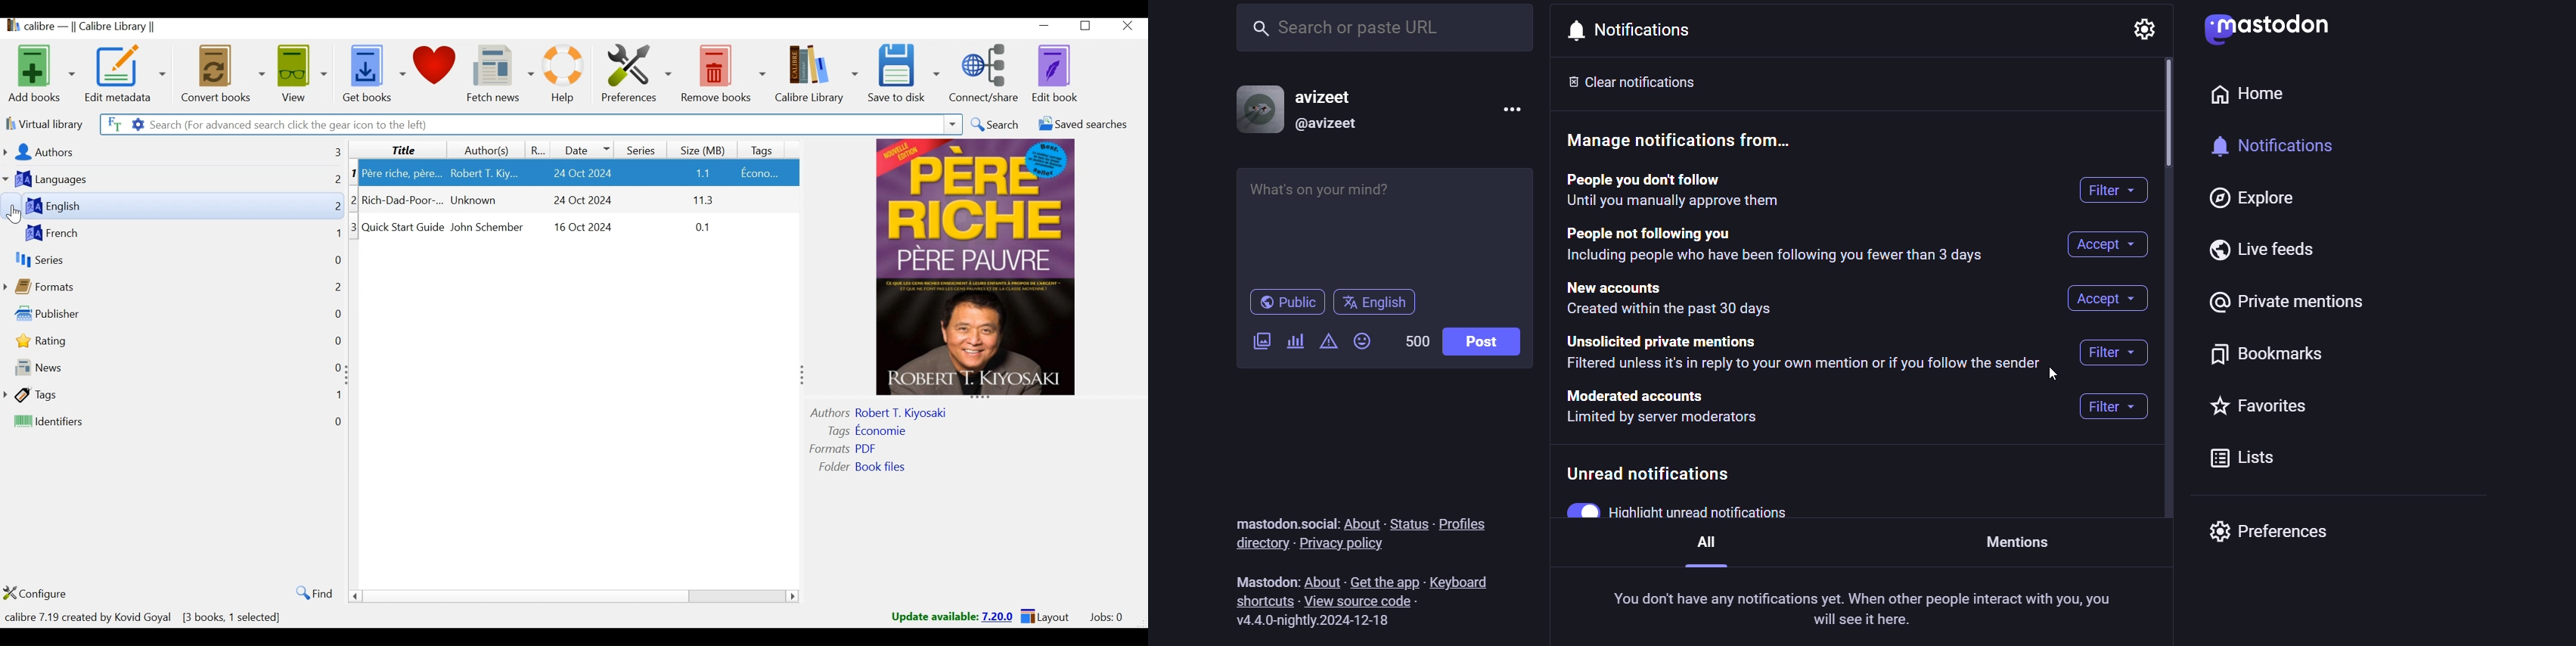 This screenshot has height=672, width=2576. What do you see at coordinates (2115, 353) in the screenshot?
I see `filter` at bounding box center [2115, 353].